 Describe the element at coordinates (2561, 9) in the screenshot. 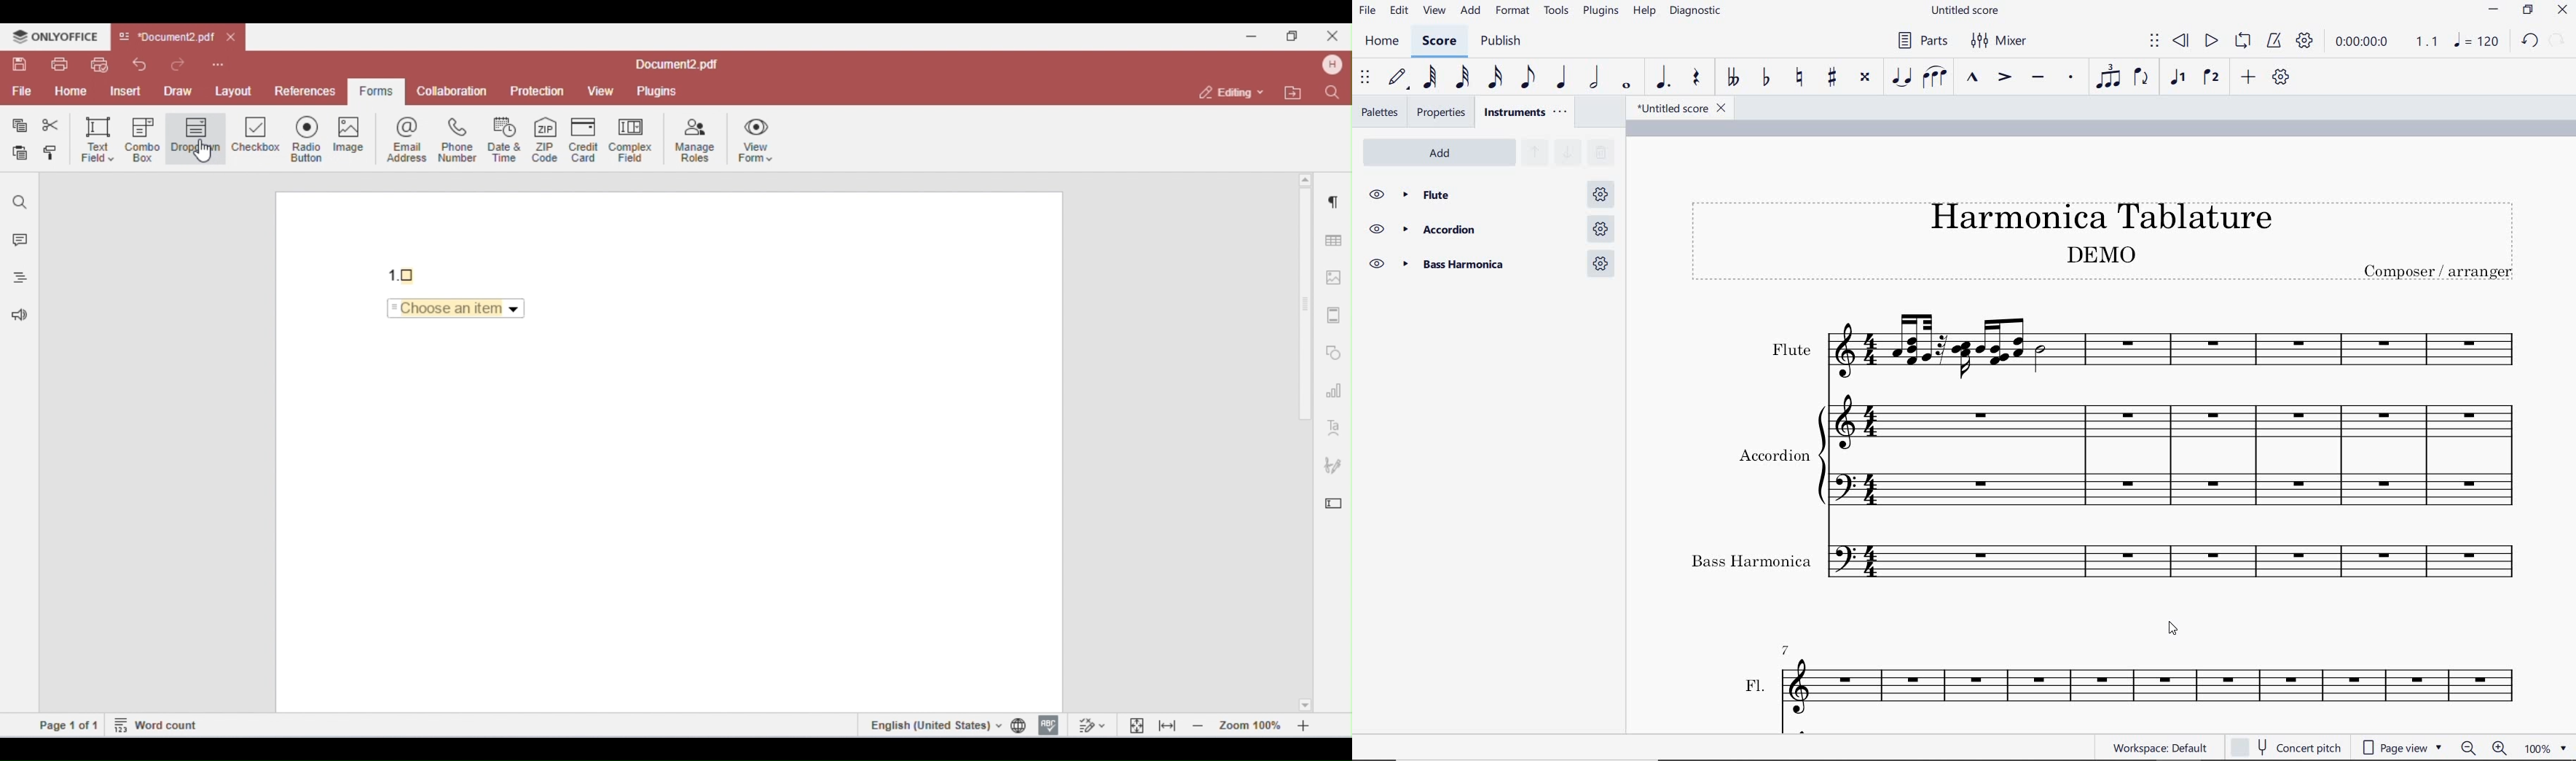

I see `CLOSE` at that location.